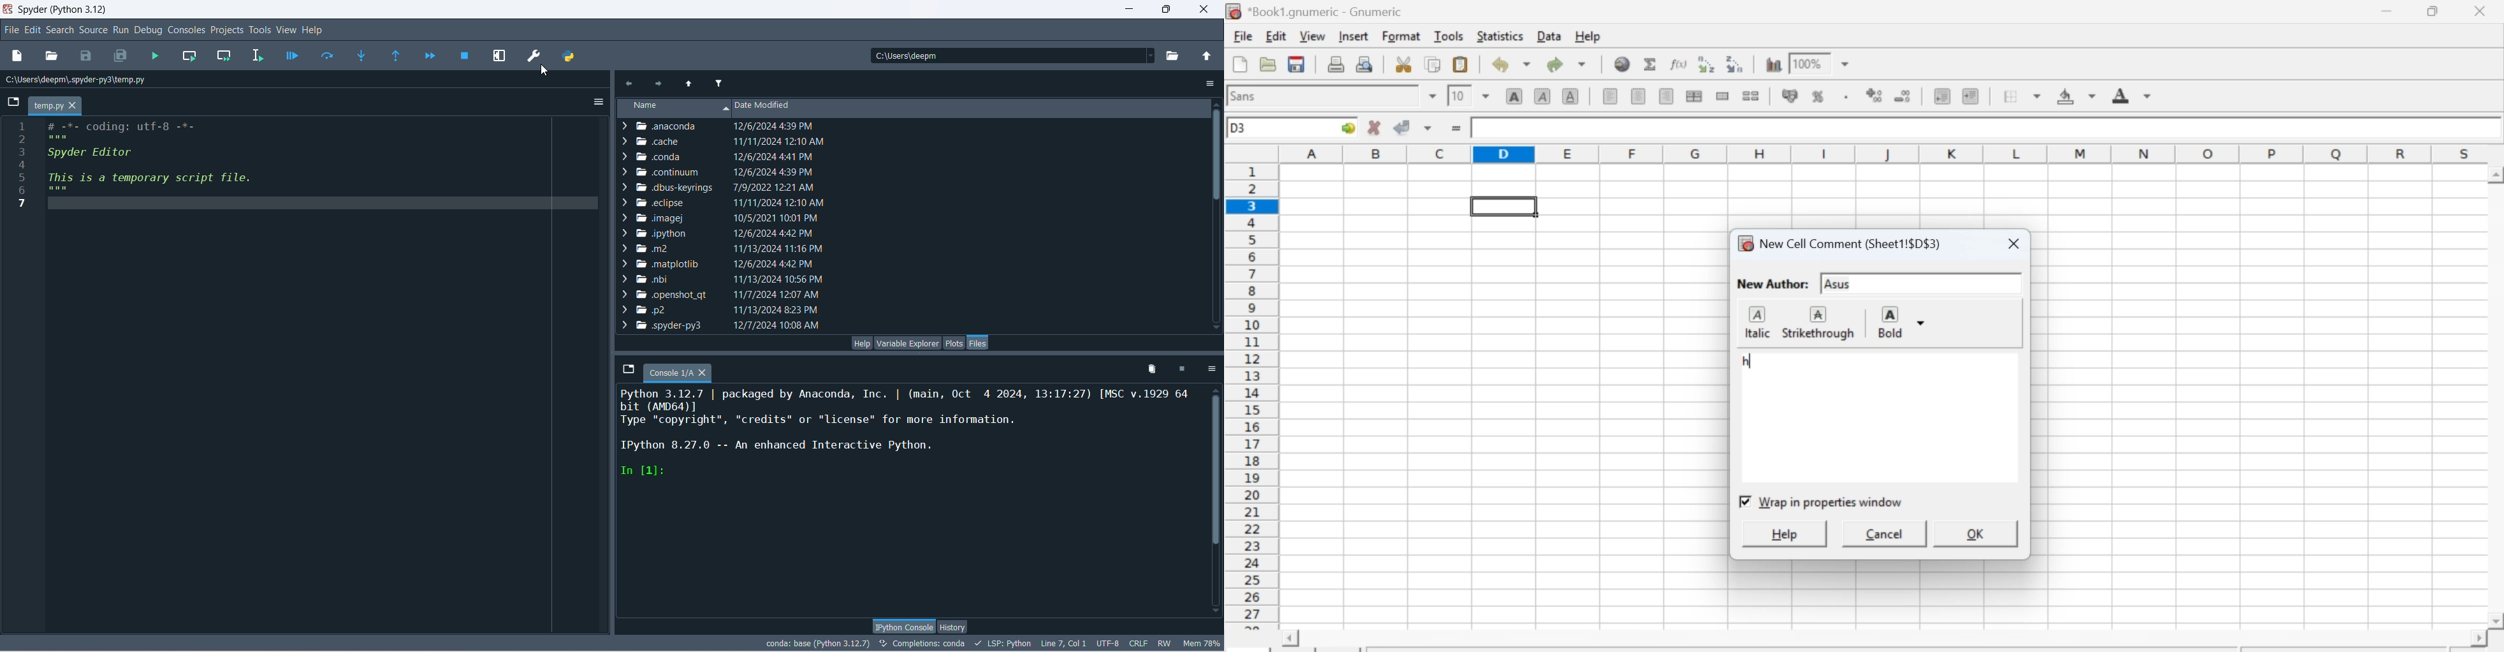  Describe the element at coordinates (121, 56) in the screenshot. I see `save all files` at that location.